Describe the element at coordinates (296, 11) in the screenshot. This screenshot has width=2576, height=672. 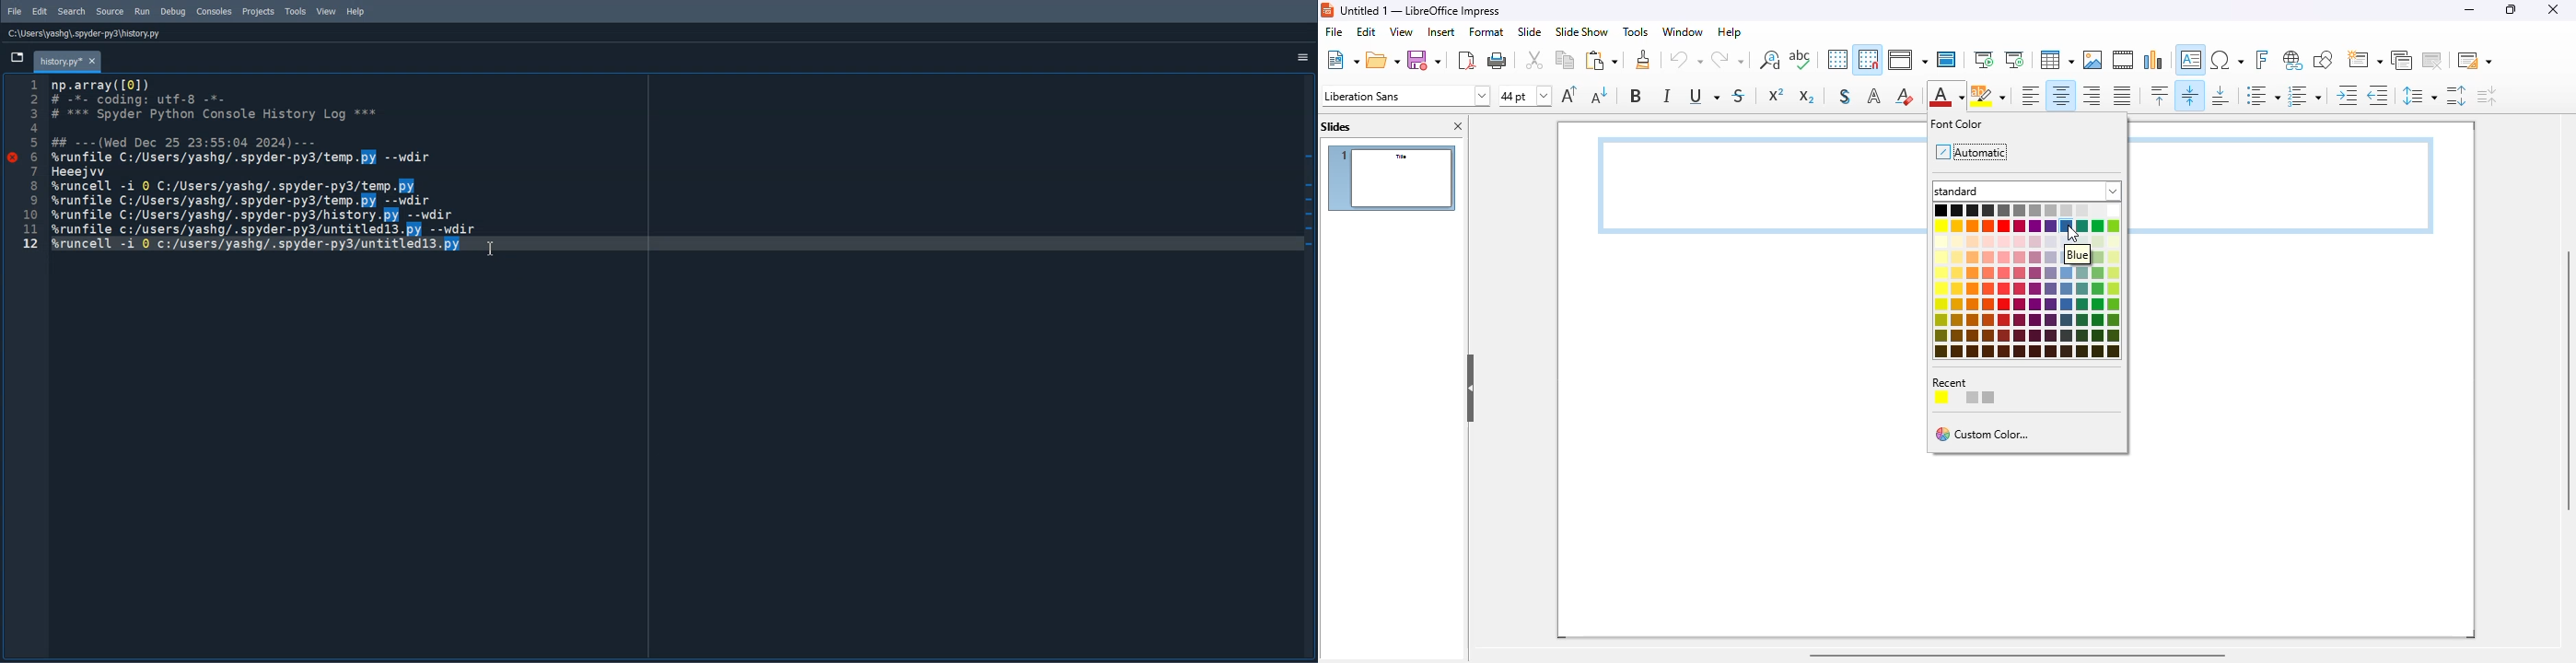
I see `Tools` at that location.